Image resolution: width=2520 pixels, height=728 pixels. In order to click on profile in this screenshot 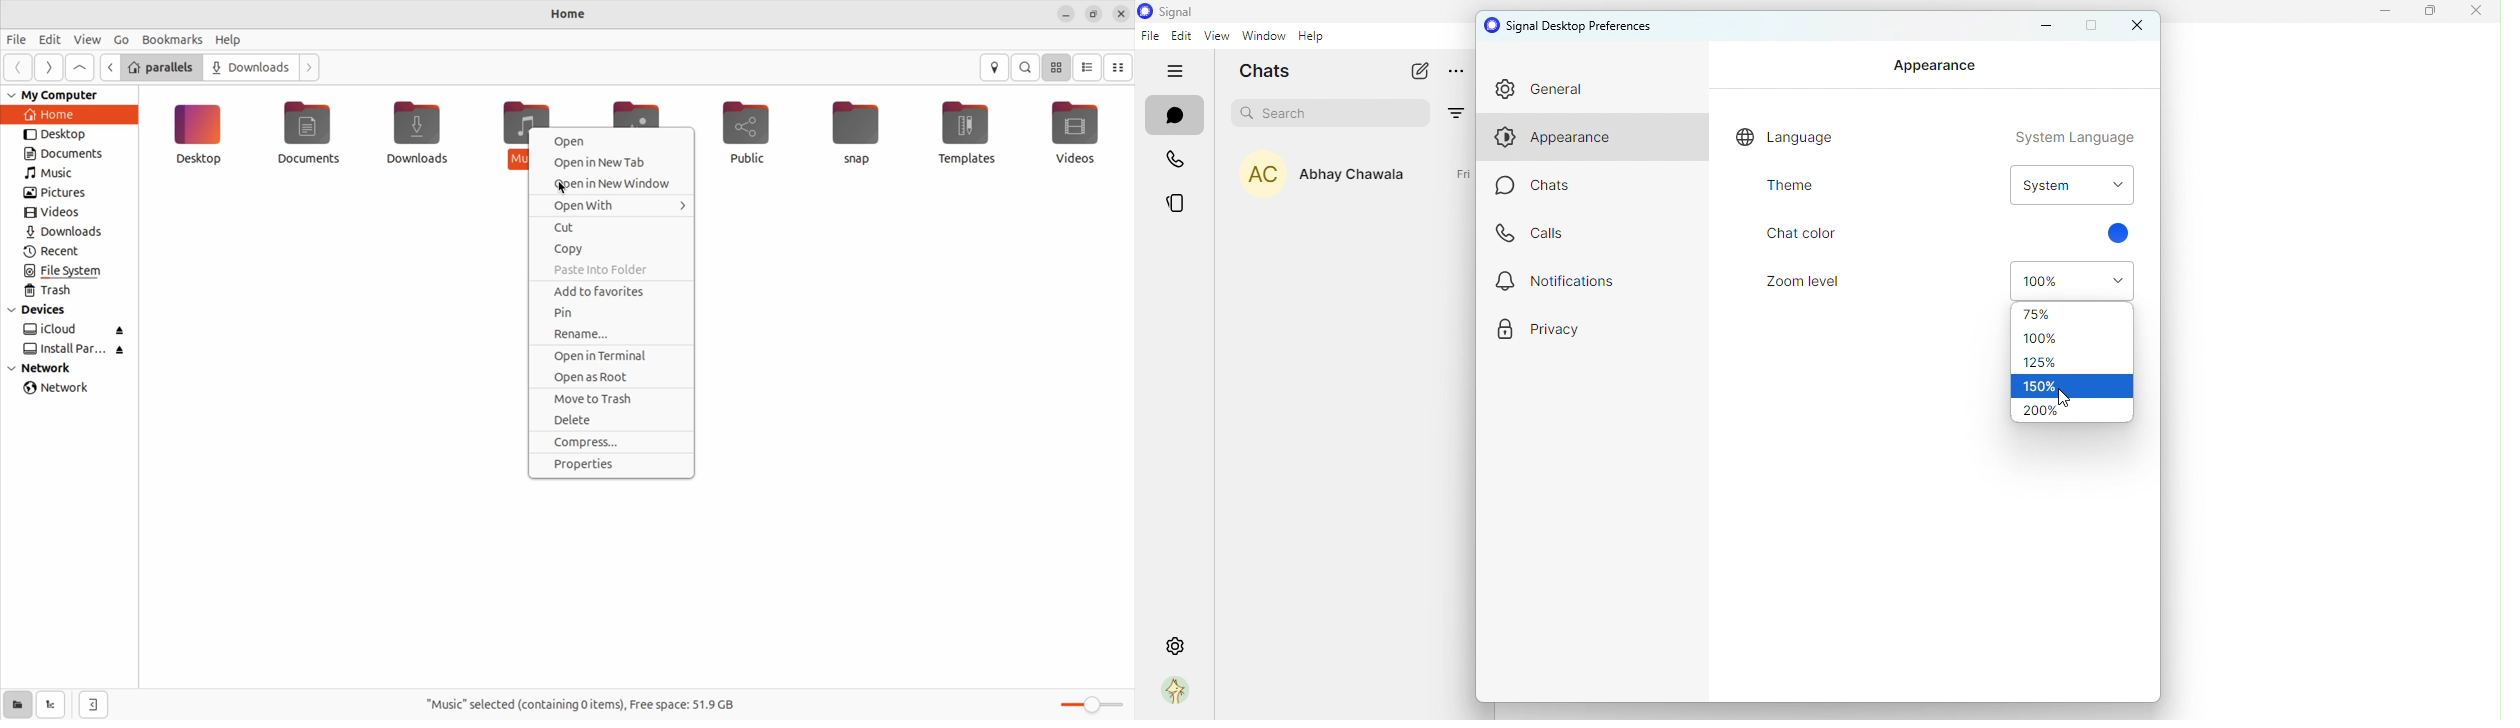, I will do `click(1171, 692)`.